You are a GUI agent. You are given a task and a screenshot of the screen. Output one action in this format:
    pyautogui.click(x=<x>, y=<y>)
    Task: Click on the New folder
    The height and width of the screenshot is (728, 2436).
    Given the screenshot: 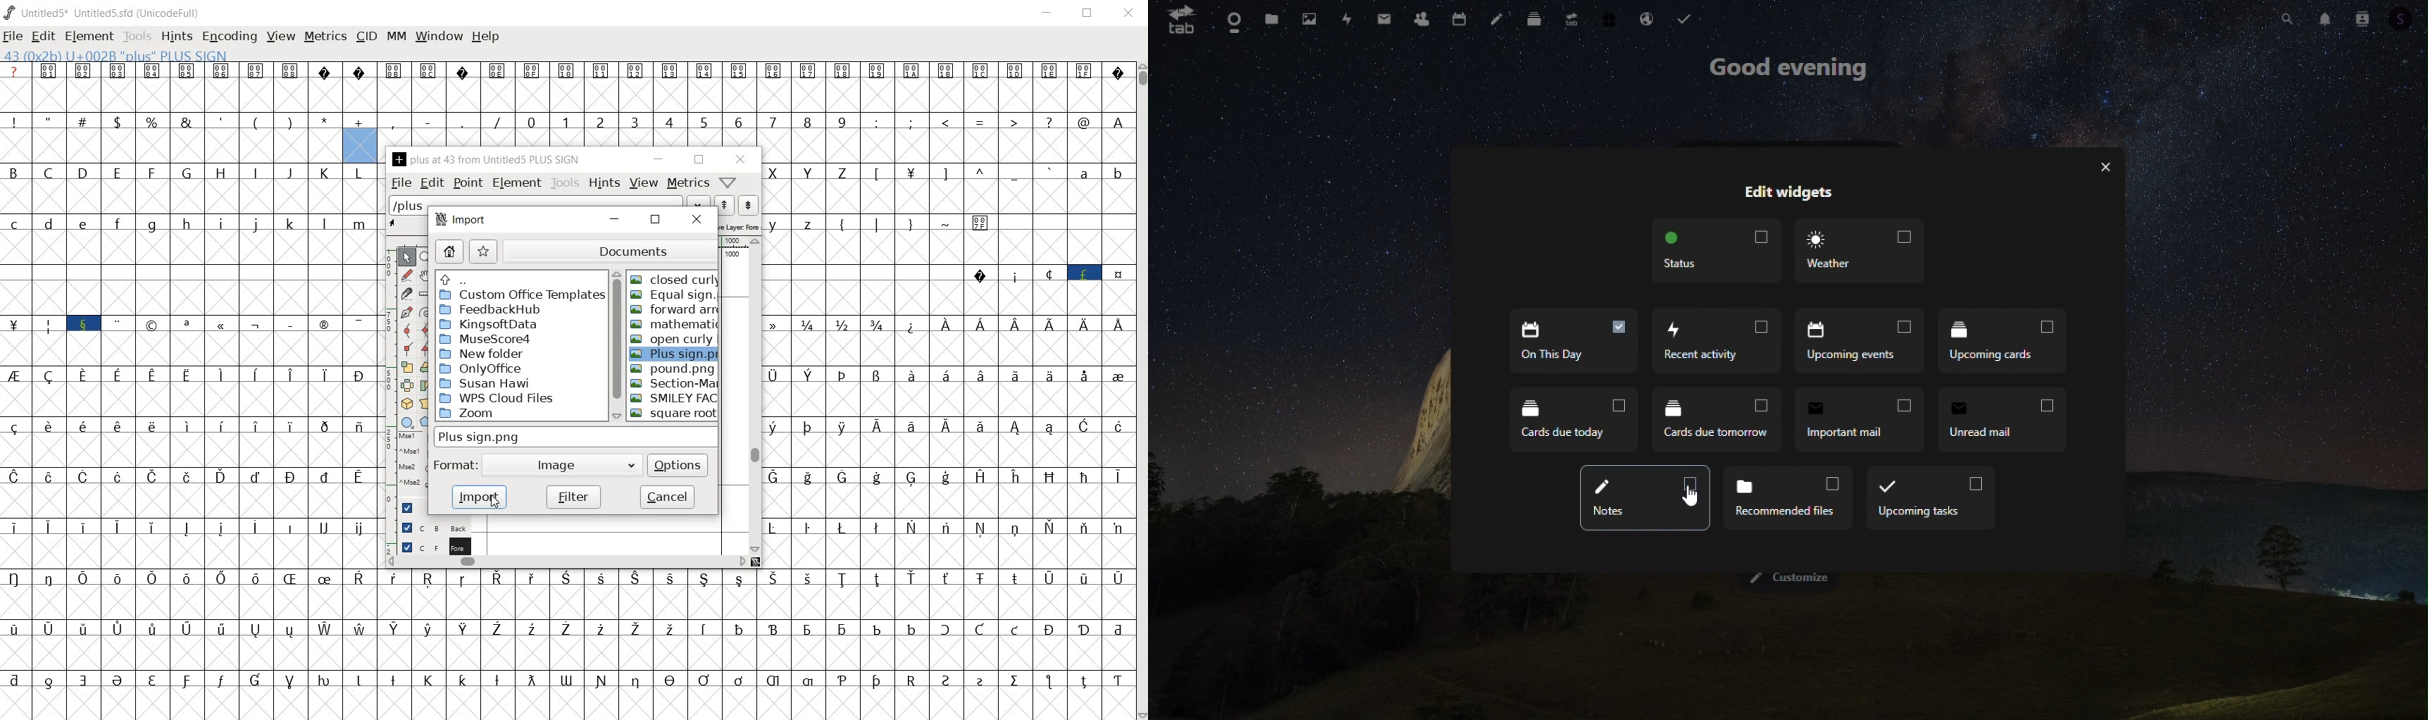 What is the action you would take?
    pyautogui.click(x=483, y=354)
    